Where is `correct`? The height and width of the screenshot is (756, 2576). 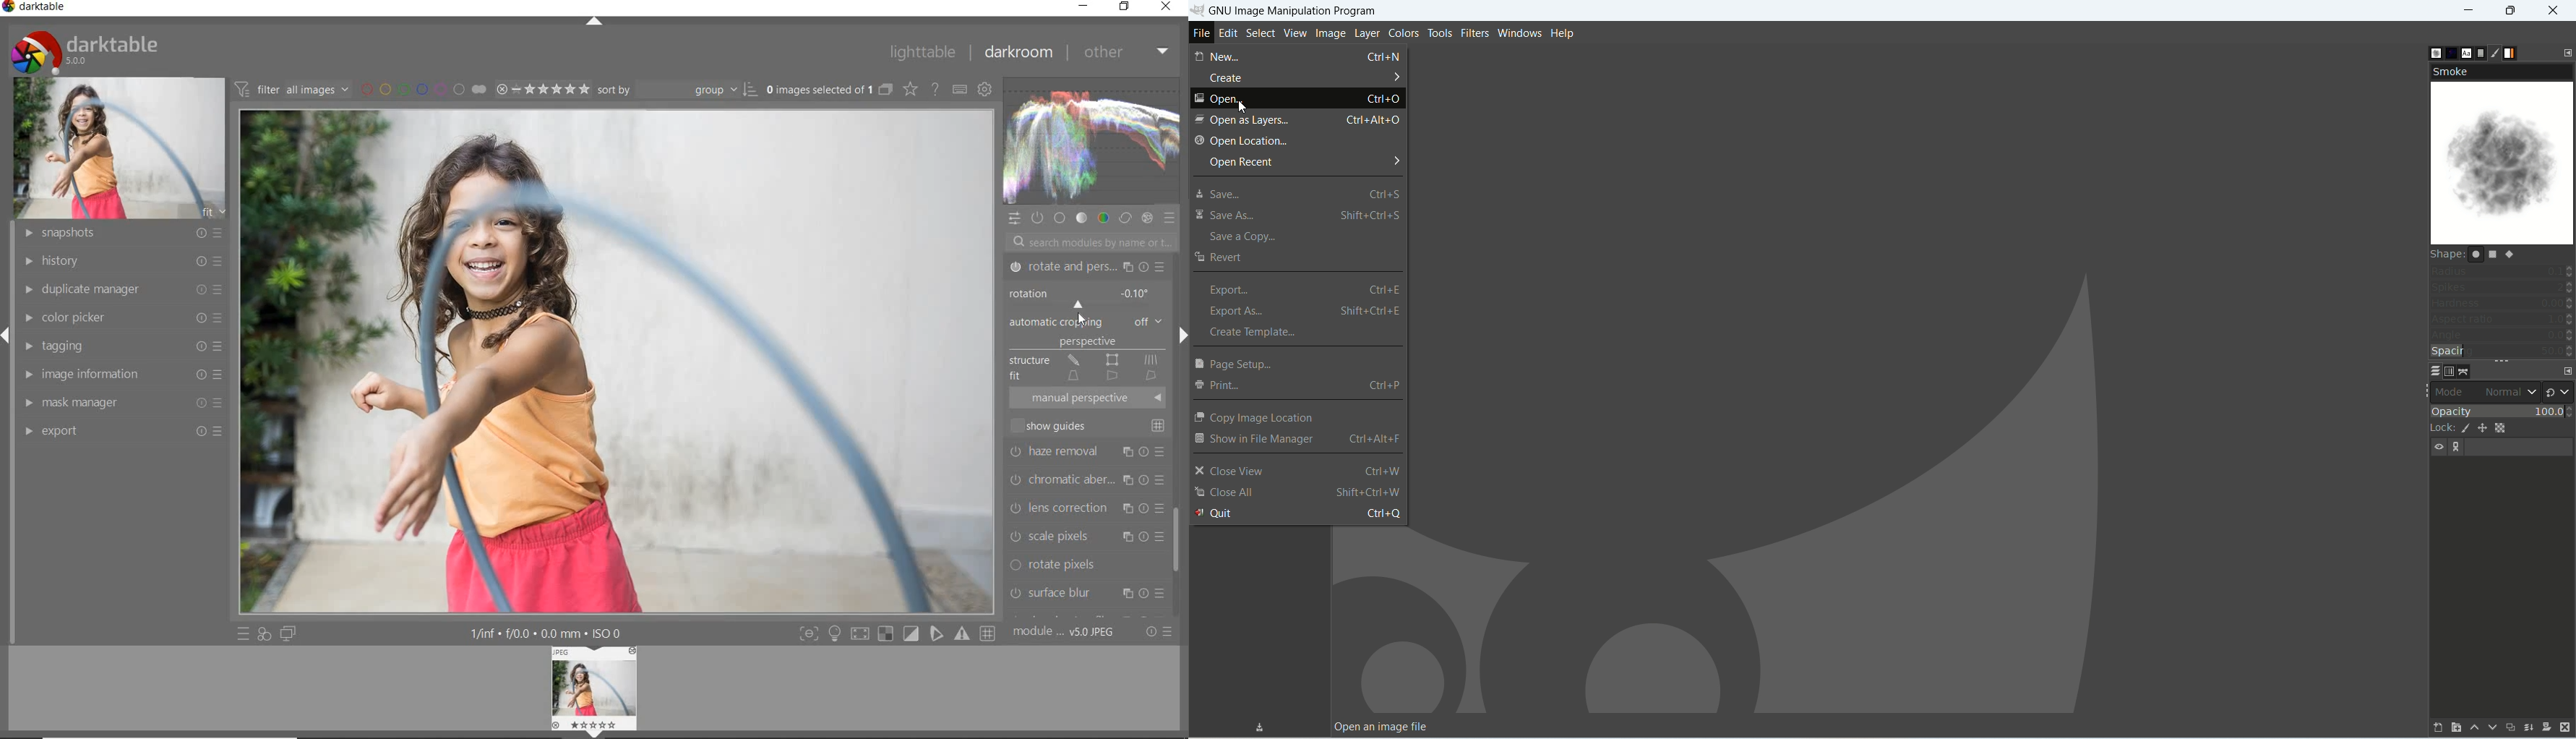 correct is located at coordinates (1126, 219).